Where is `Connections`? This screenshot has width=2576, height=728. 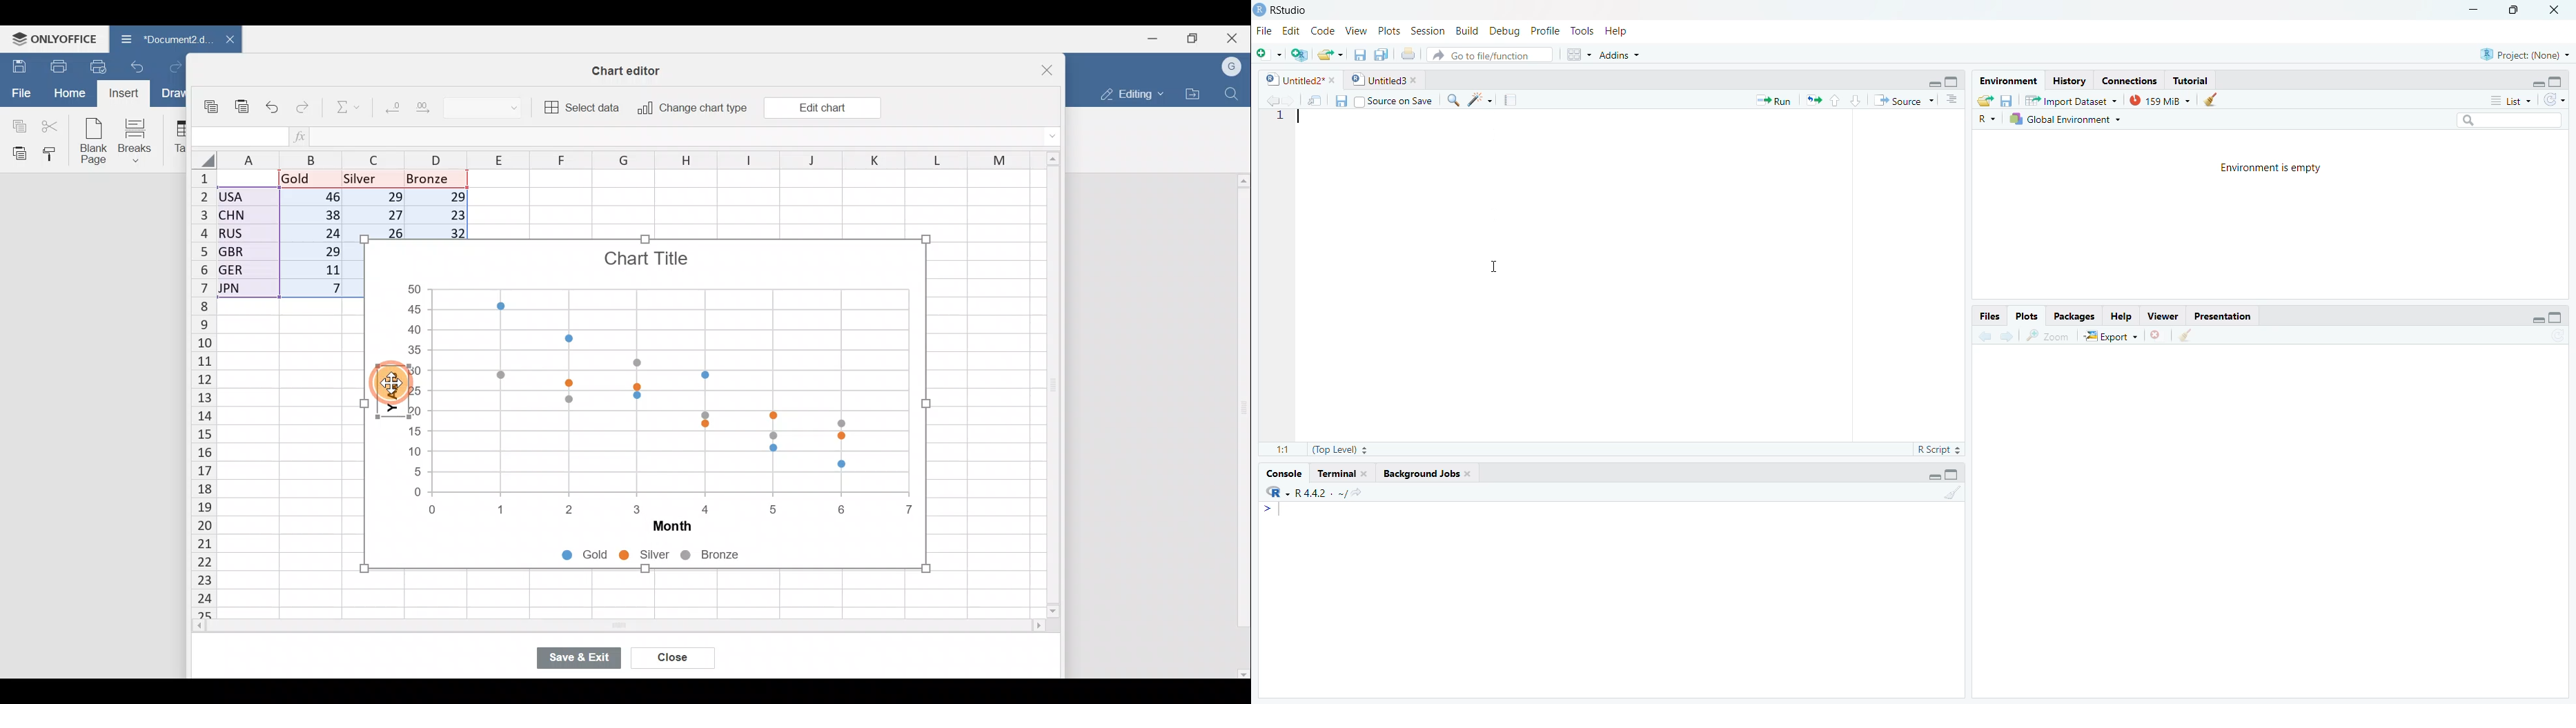
Connections is located at coordinates (2130, 80).